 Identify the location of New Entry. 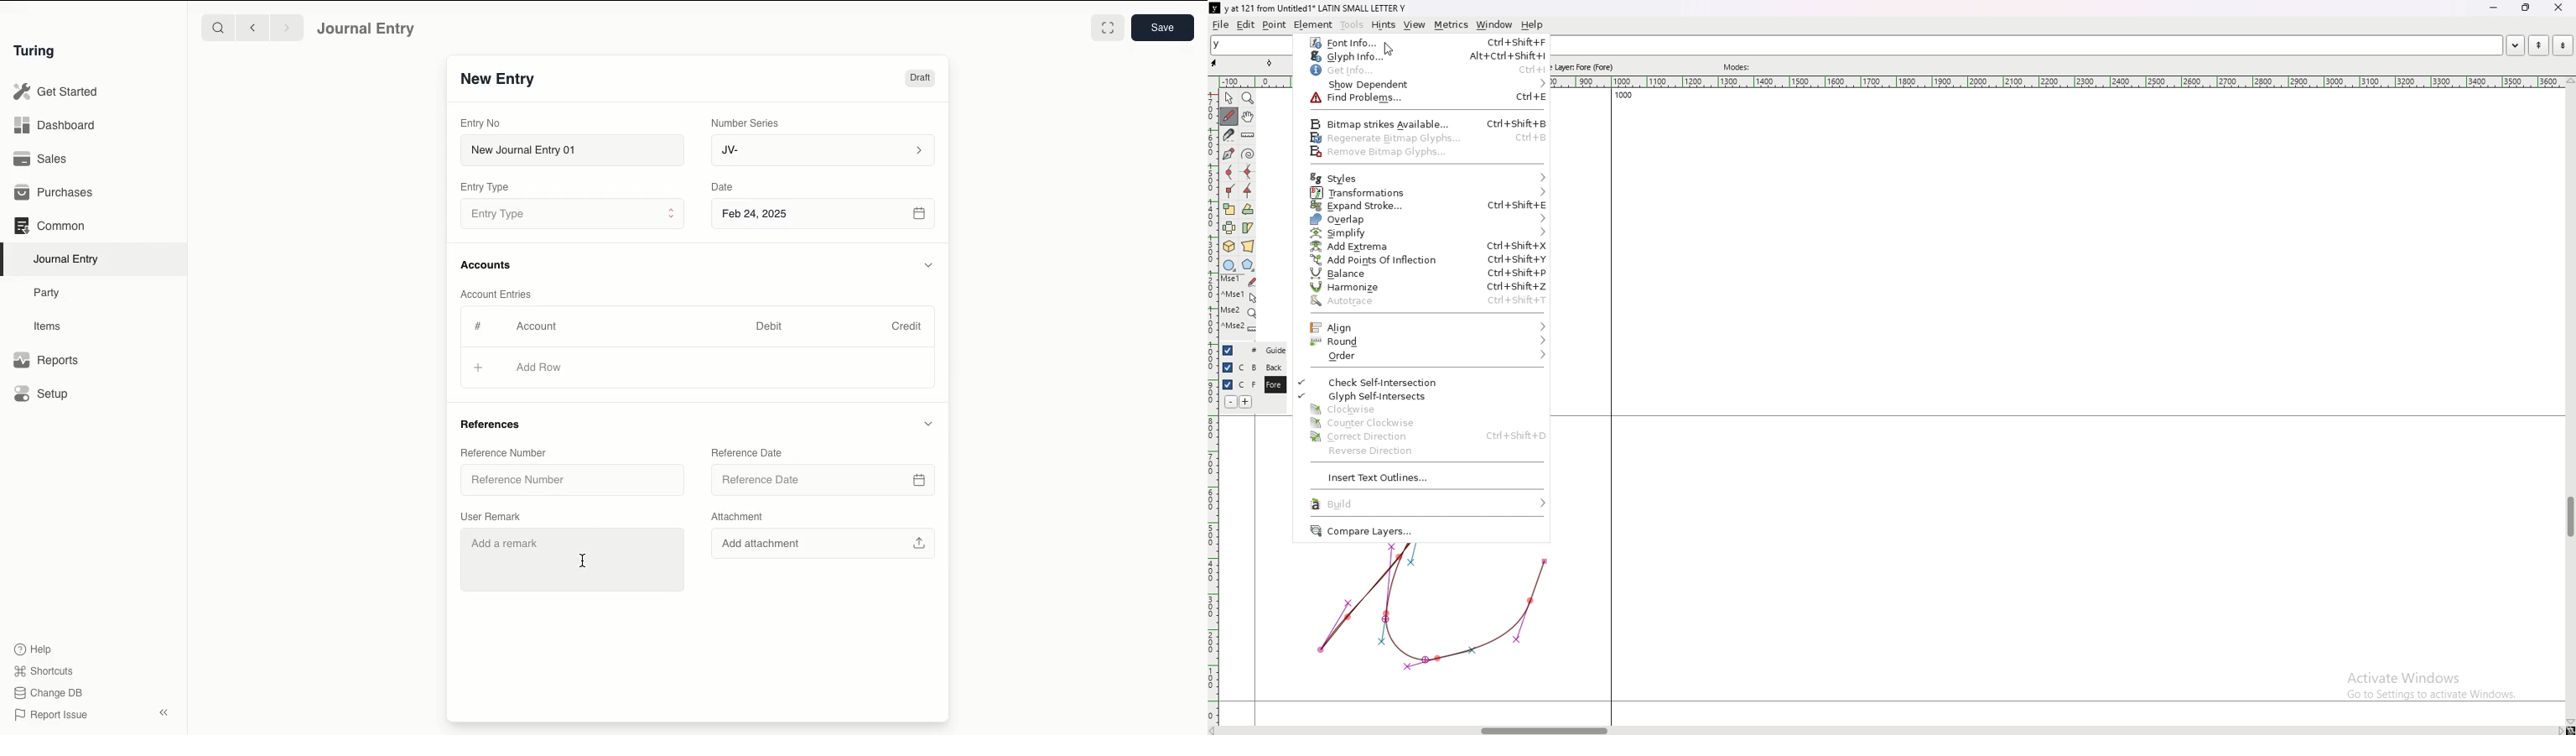
(499, 80).